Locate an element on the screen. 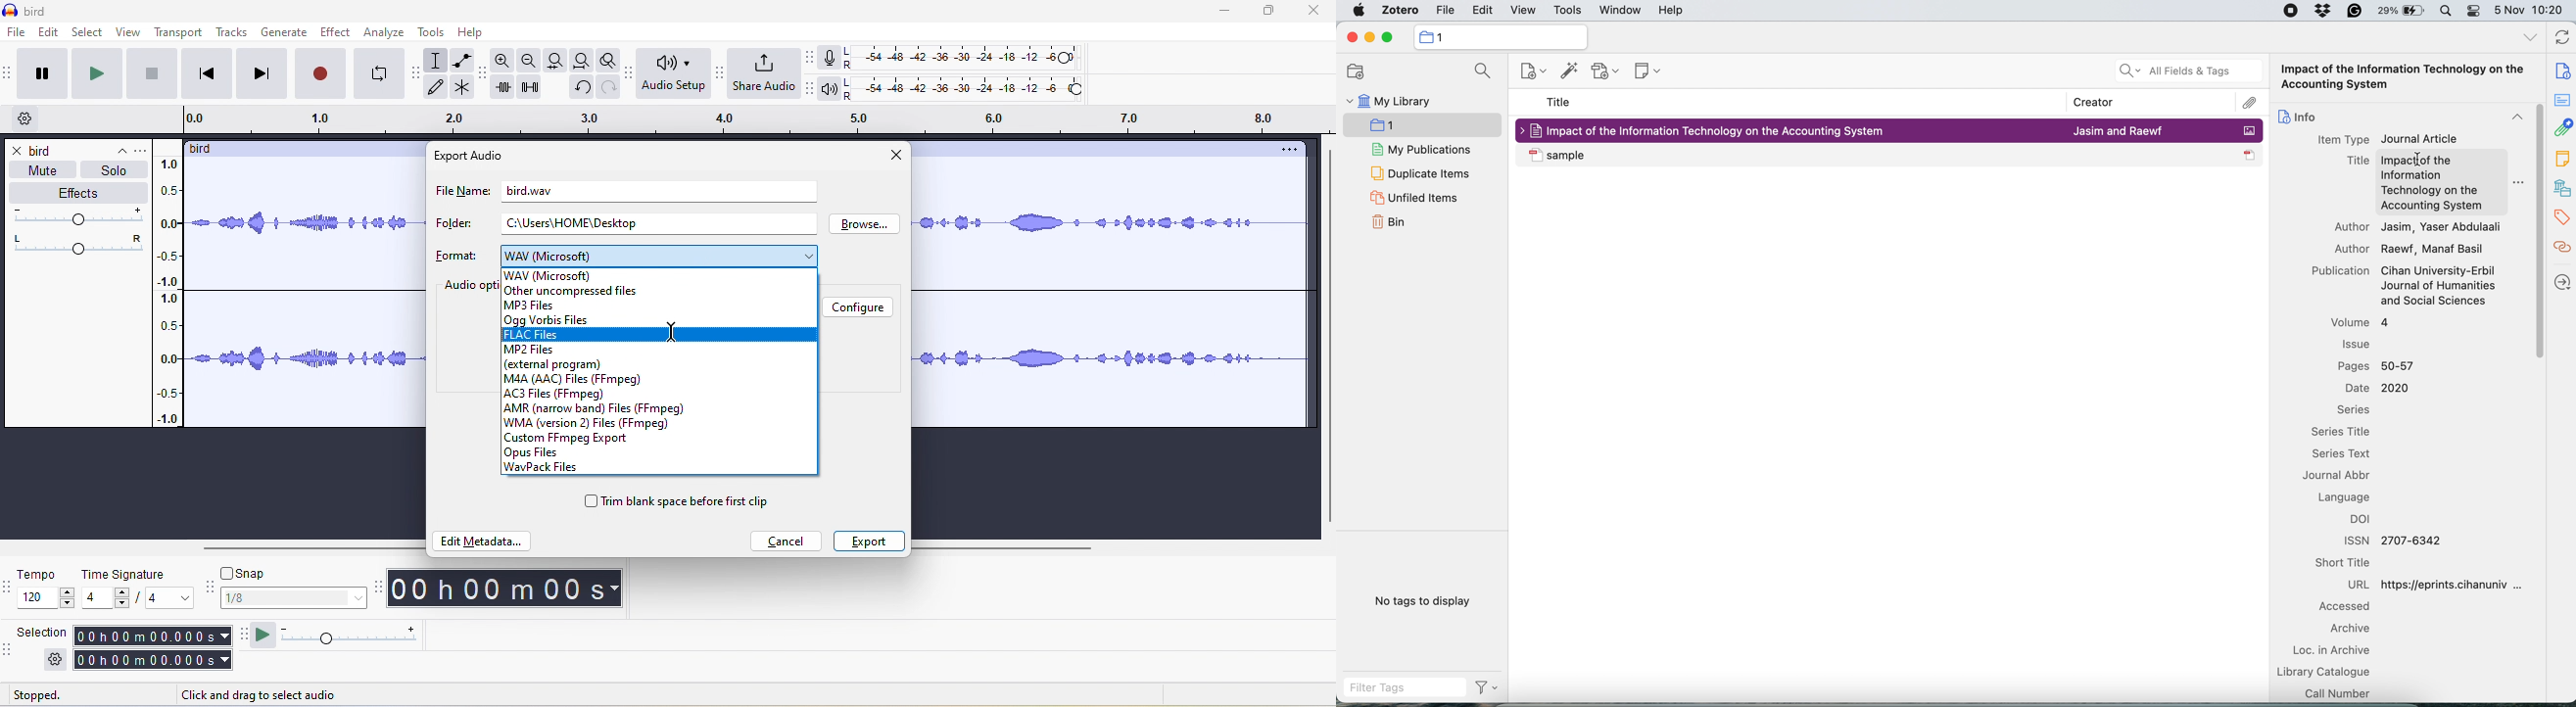 The height and width of the screenshot is (728, 2576). ogg vorbis file is located at coordinates (548, 319).